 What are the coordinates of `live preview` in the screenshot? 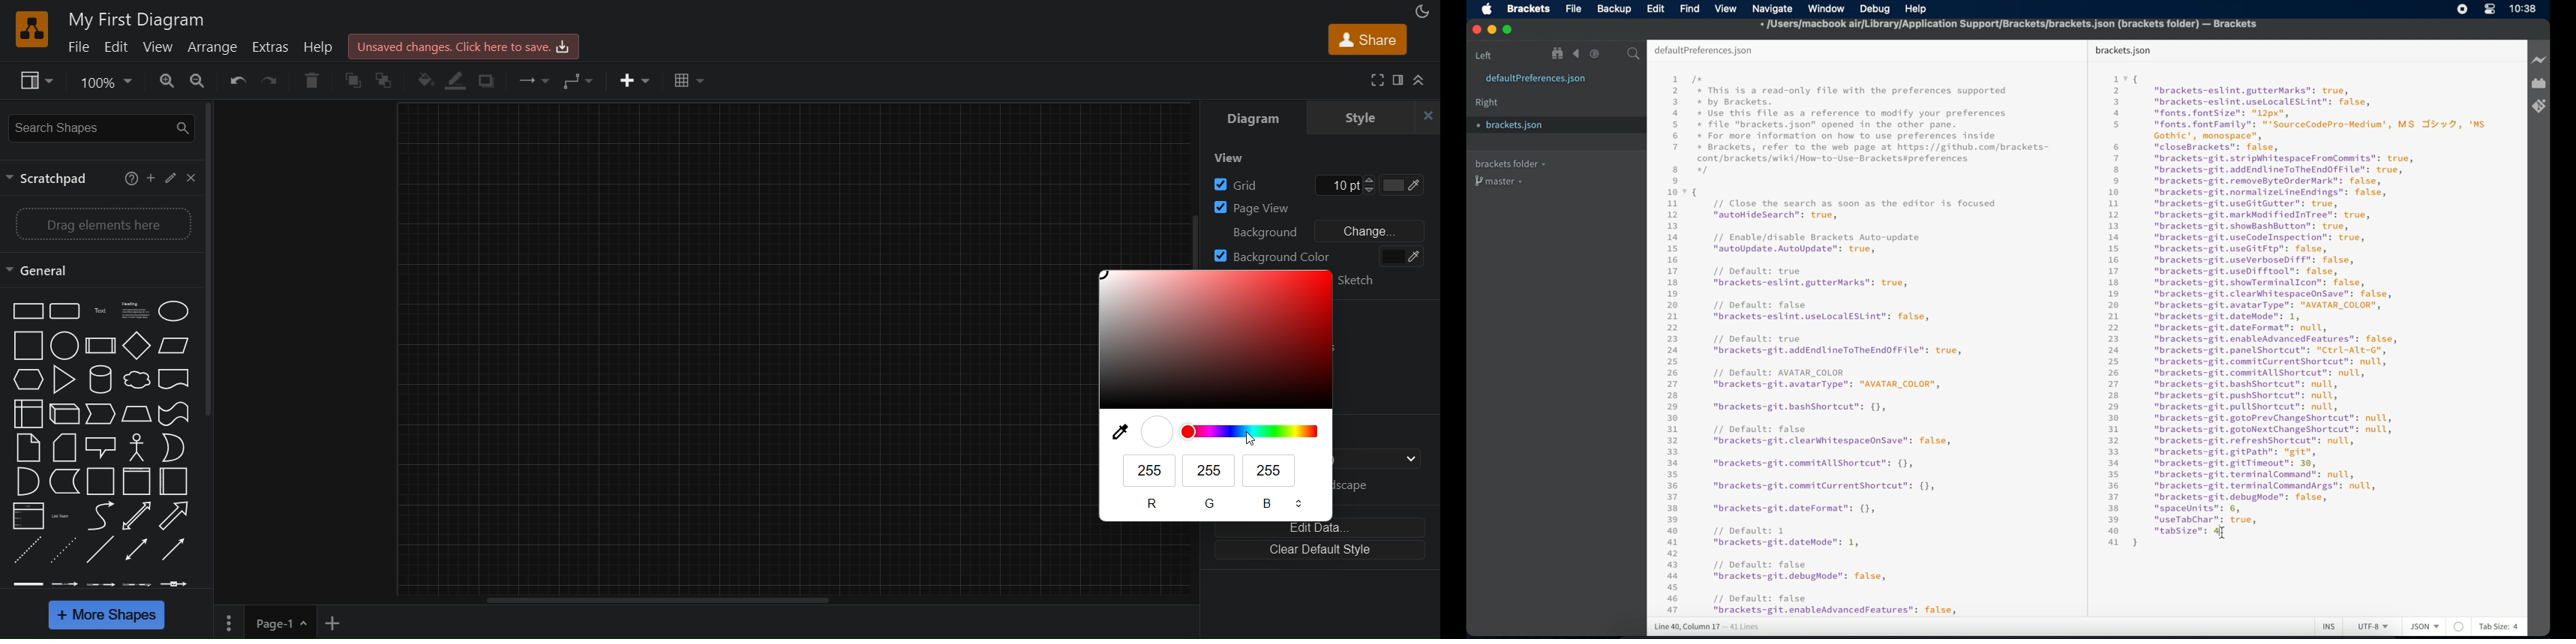 It's located at (2540, 60).